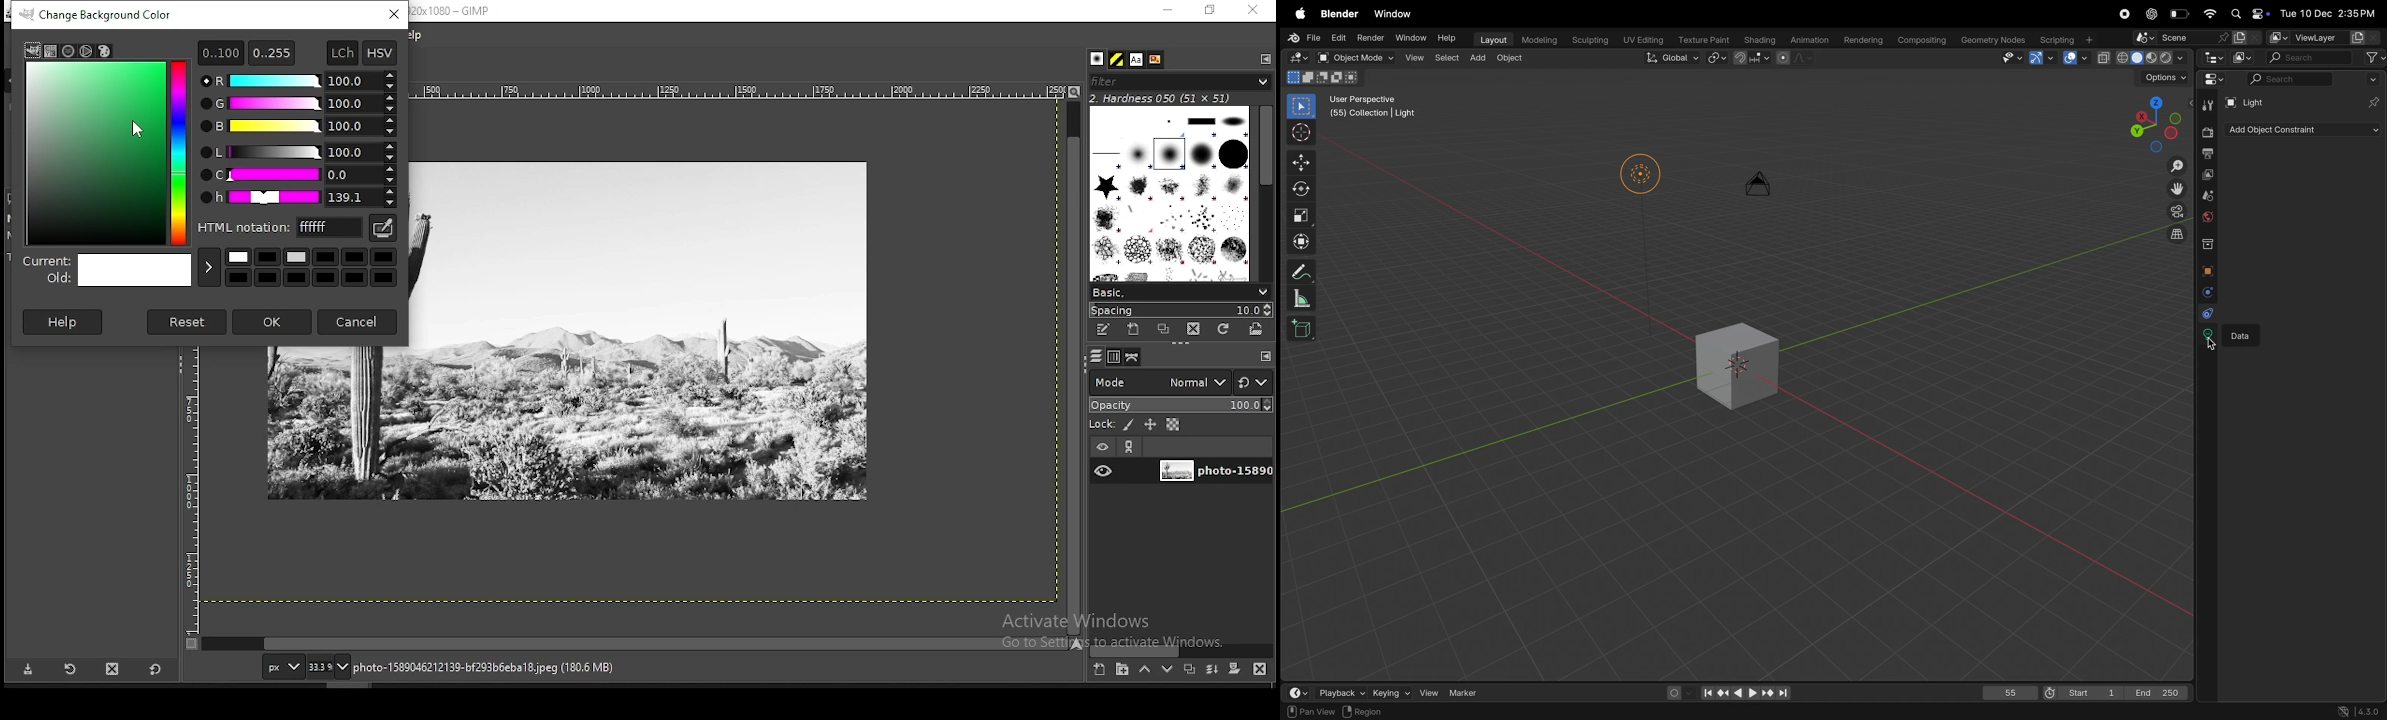  I want to click on keying, so click(1391, 692).